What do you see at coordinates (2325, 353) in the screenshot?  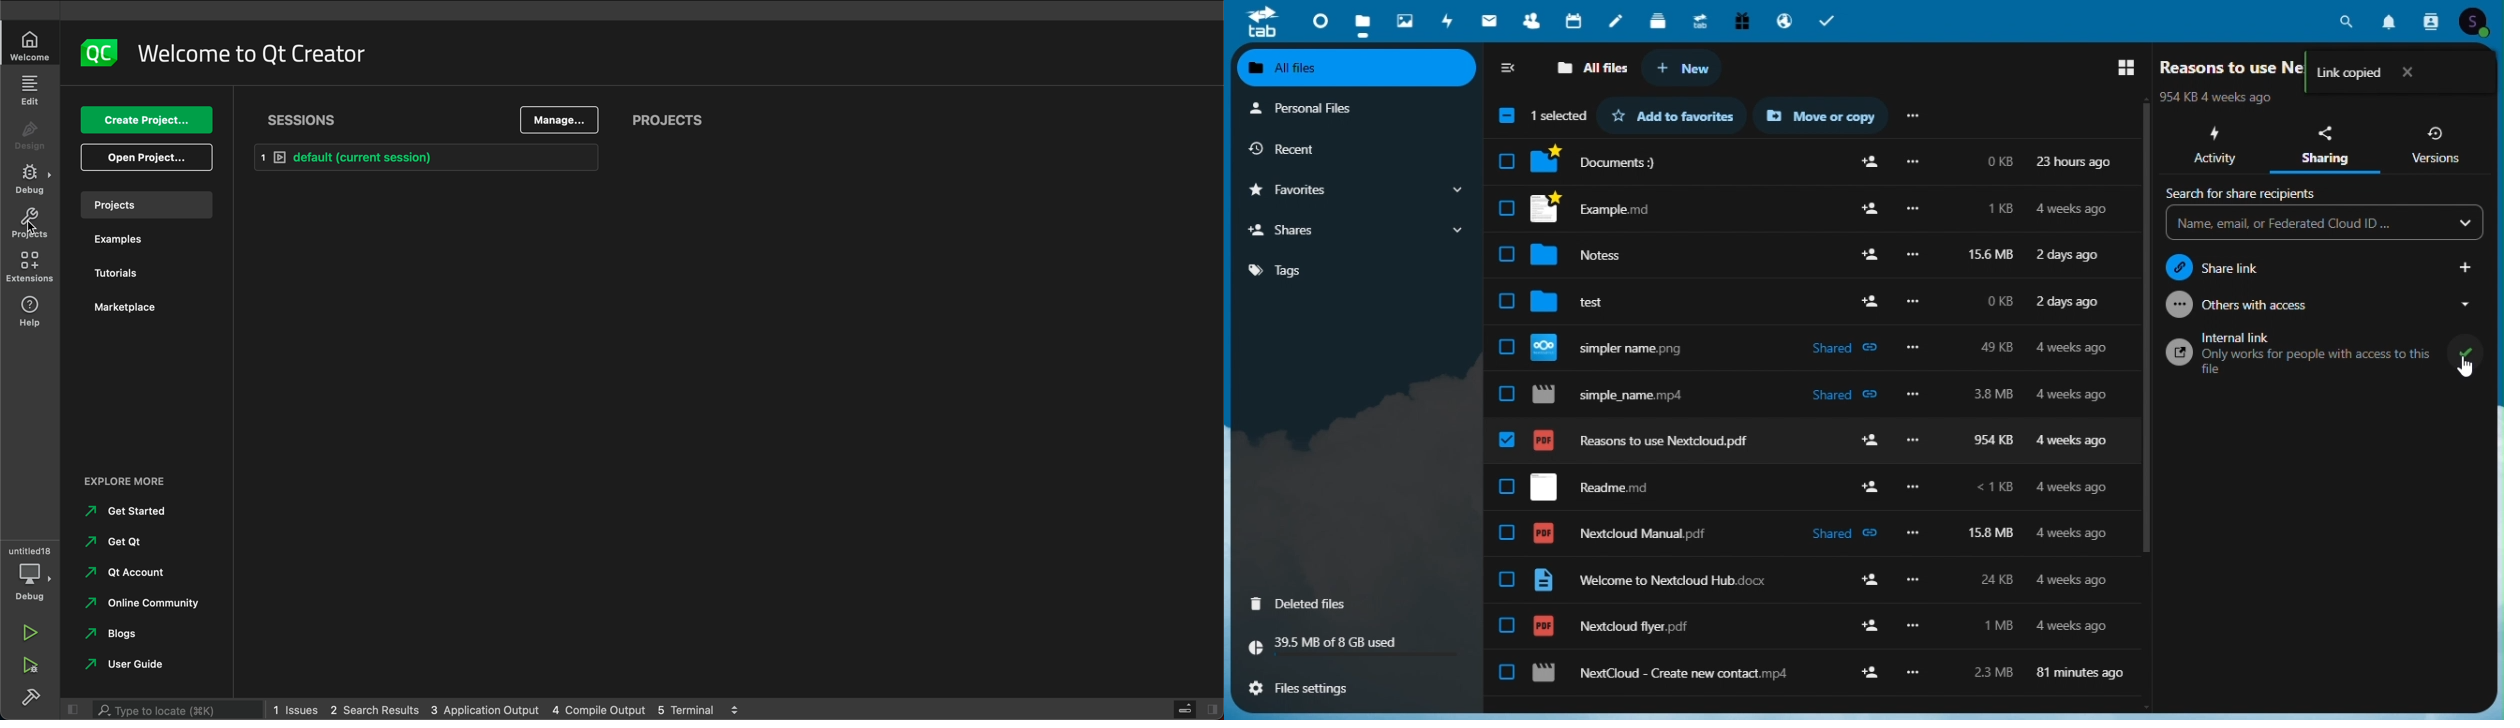 I see `internal link` at bounding box center [2325, 353].